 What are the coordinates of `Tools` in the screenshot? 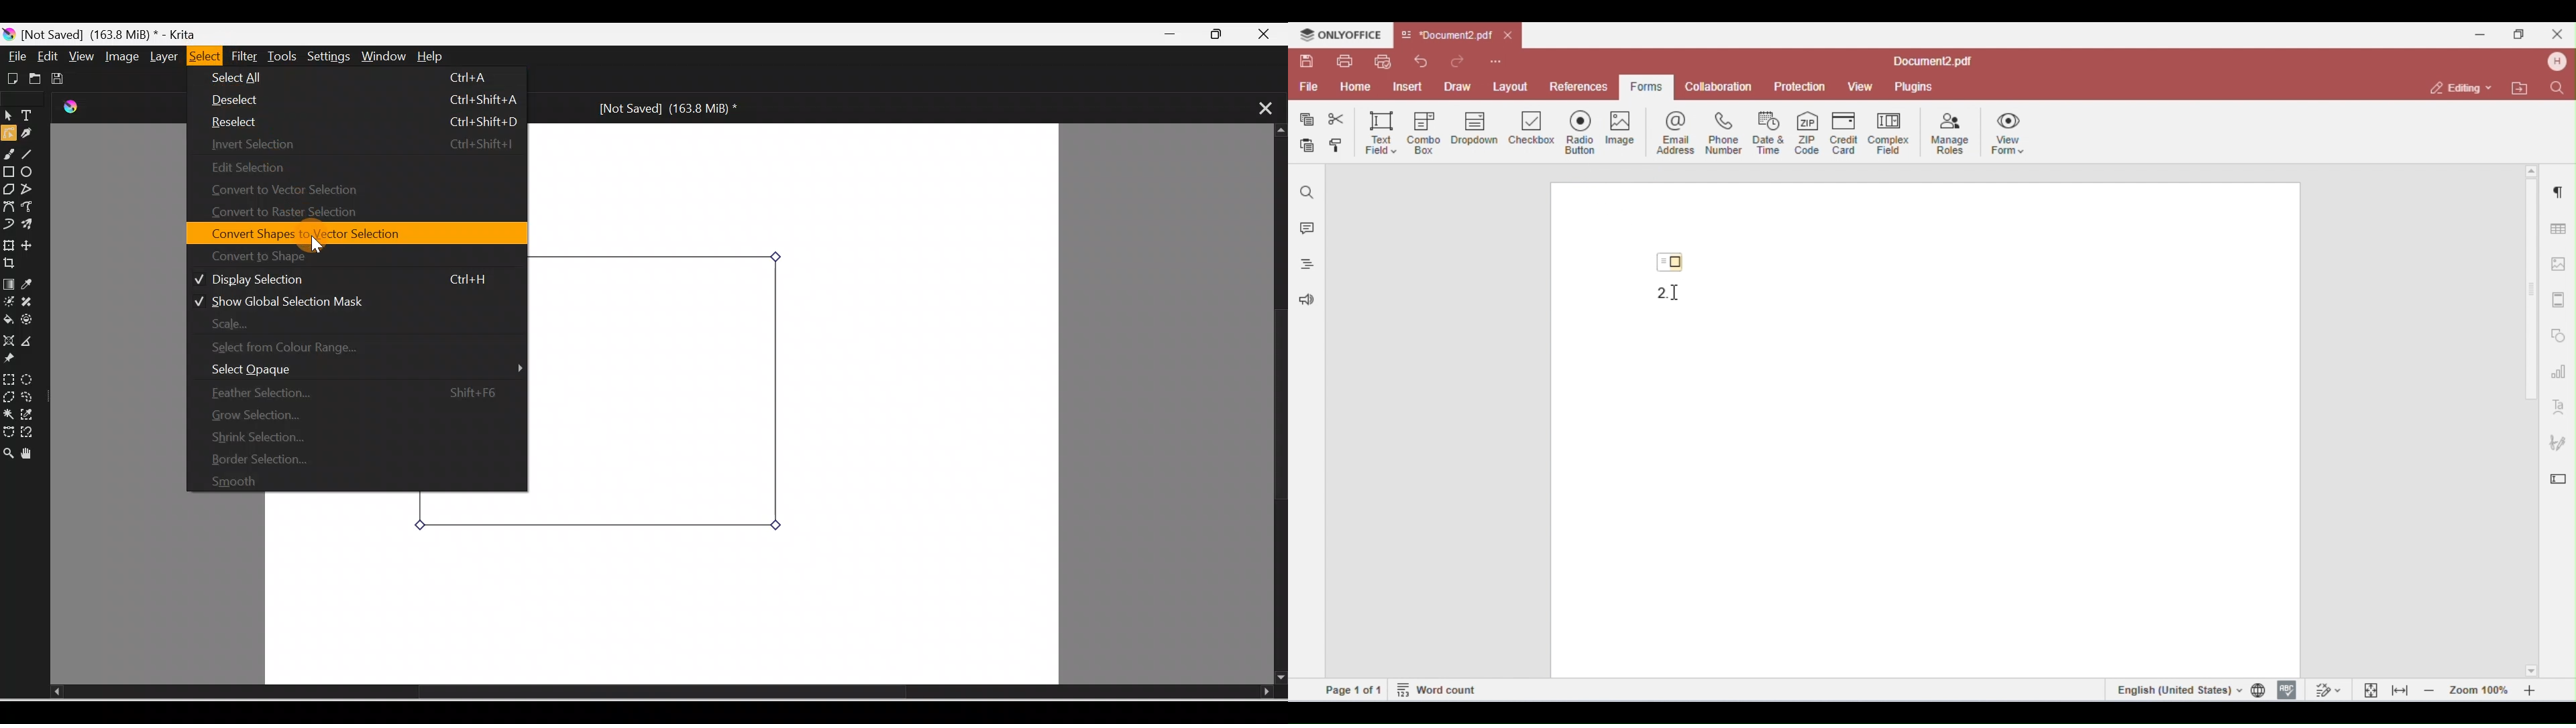 It's located at (284, 56).